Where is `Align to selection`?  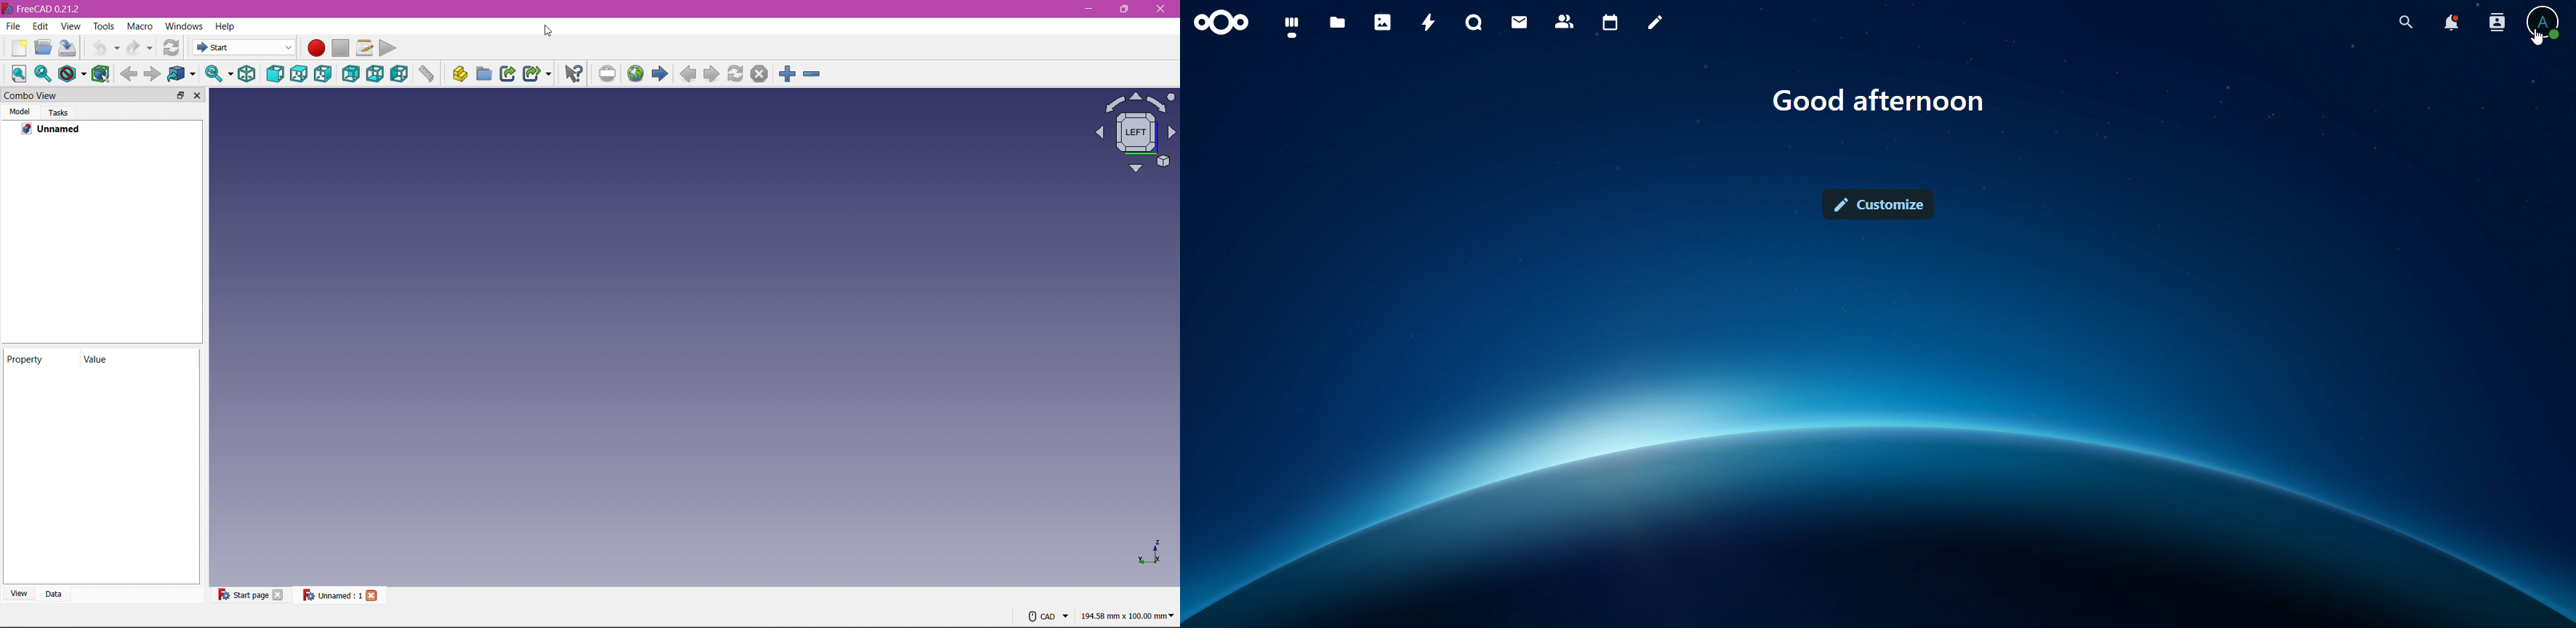
Align to selection is located at coordinates (18, 73).